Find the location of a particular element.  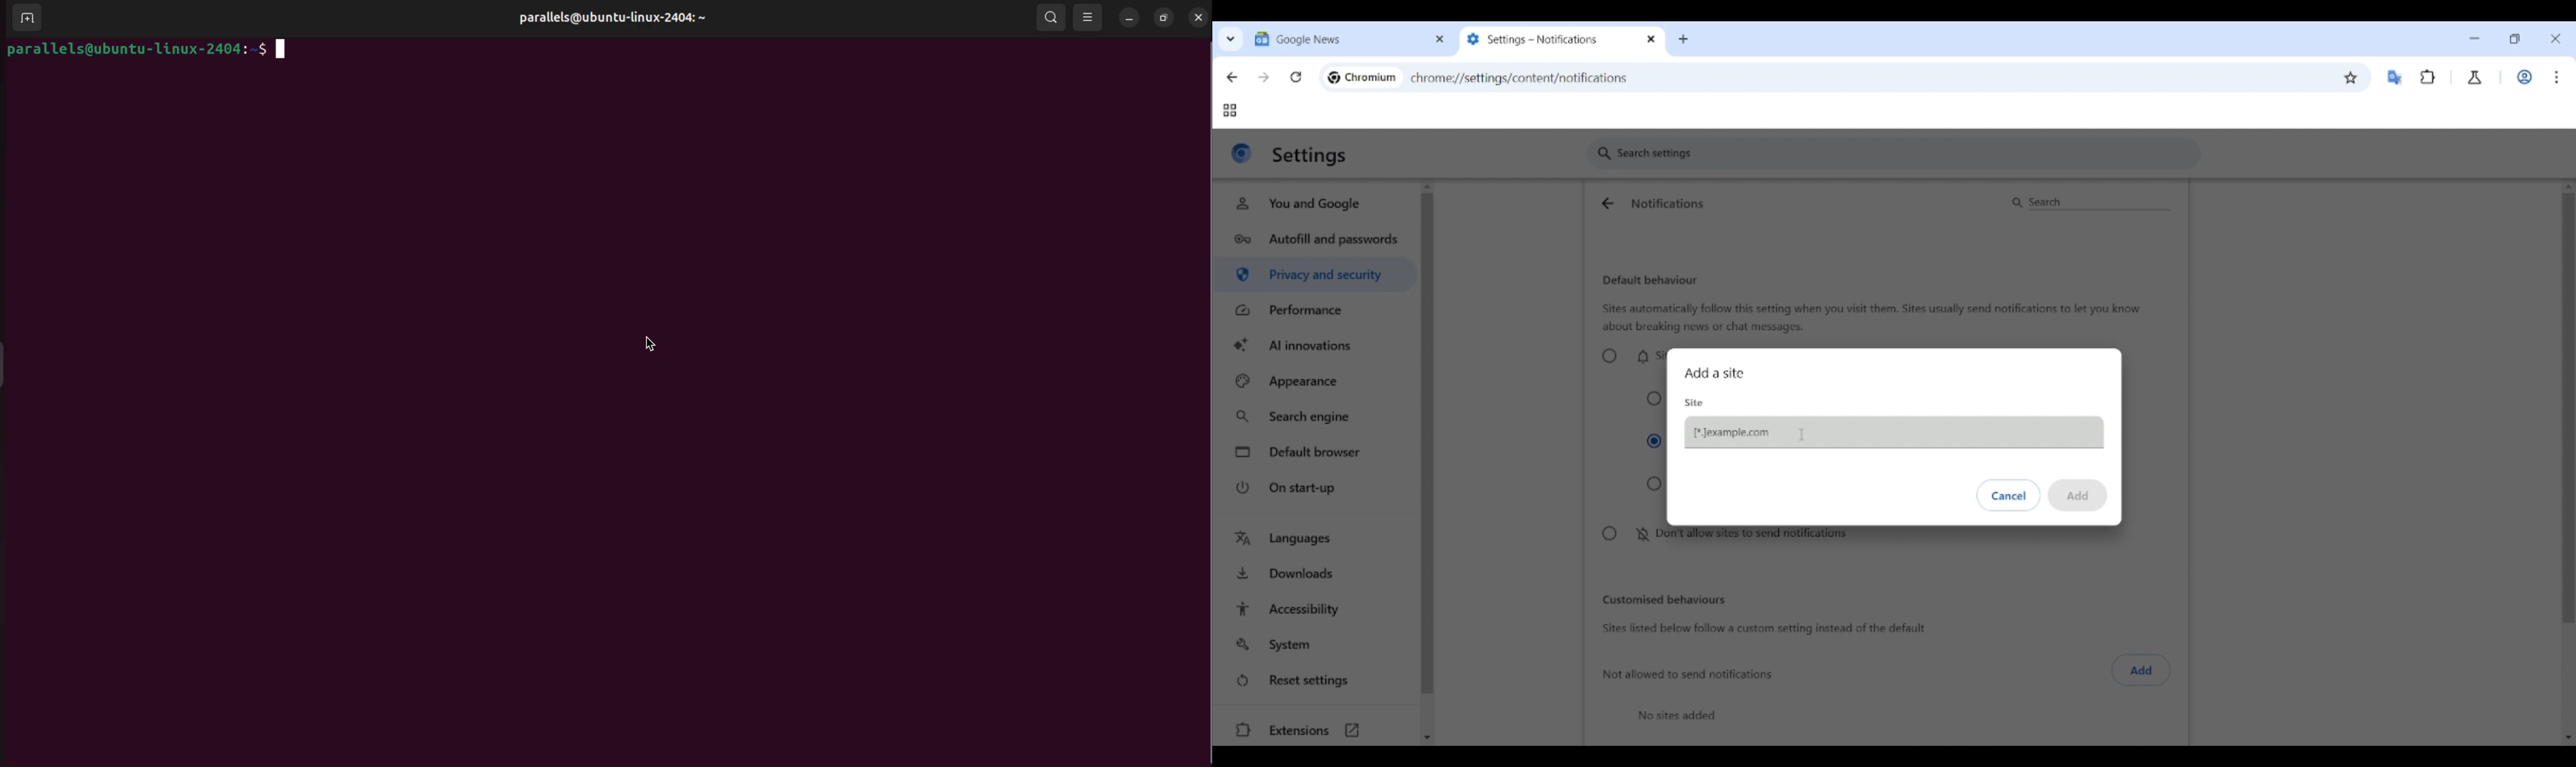

Customized behaviors is located at coordinates (1664, 599).